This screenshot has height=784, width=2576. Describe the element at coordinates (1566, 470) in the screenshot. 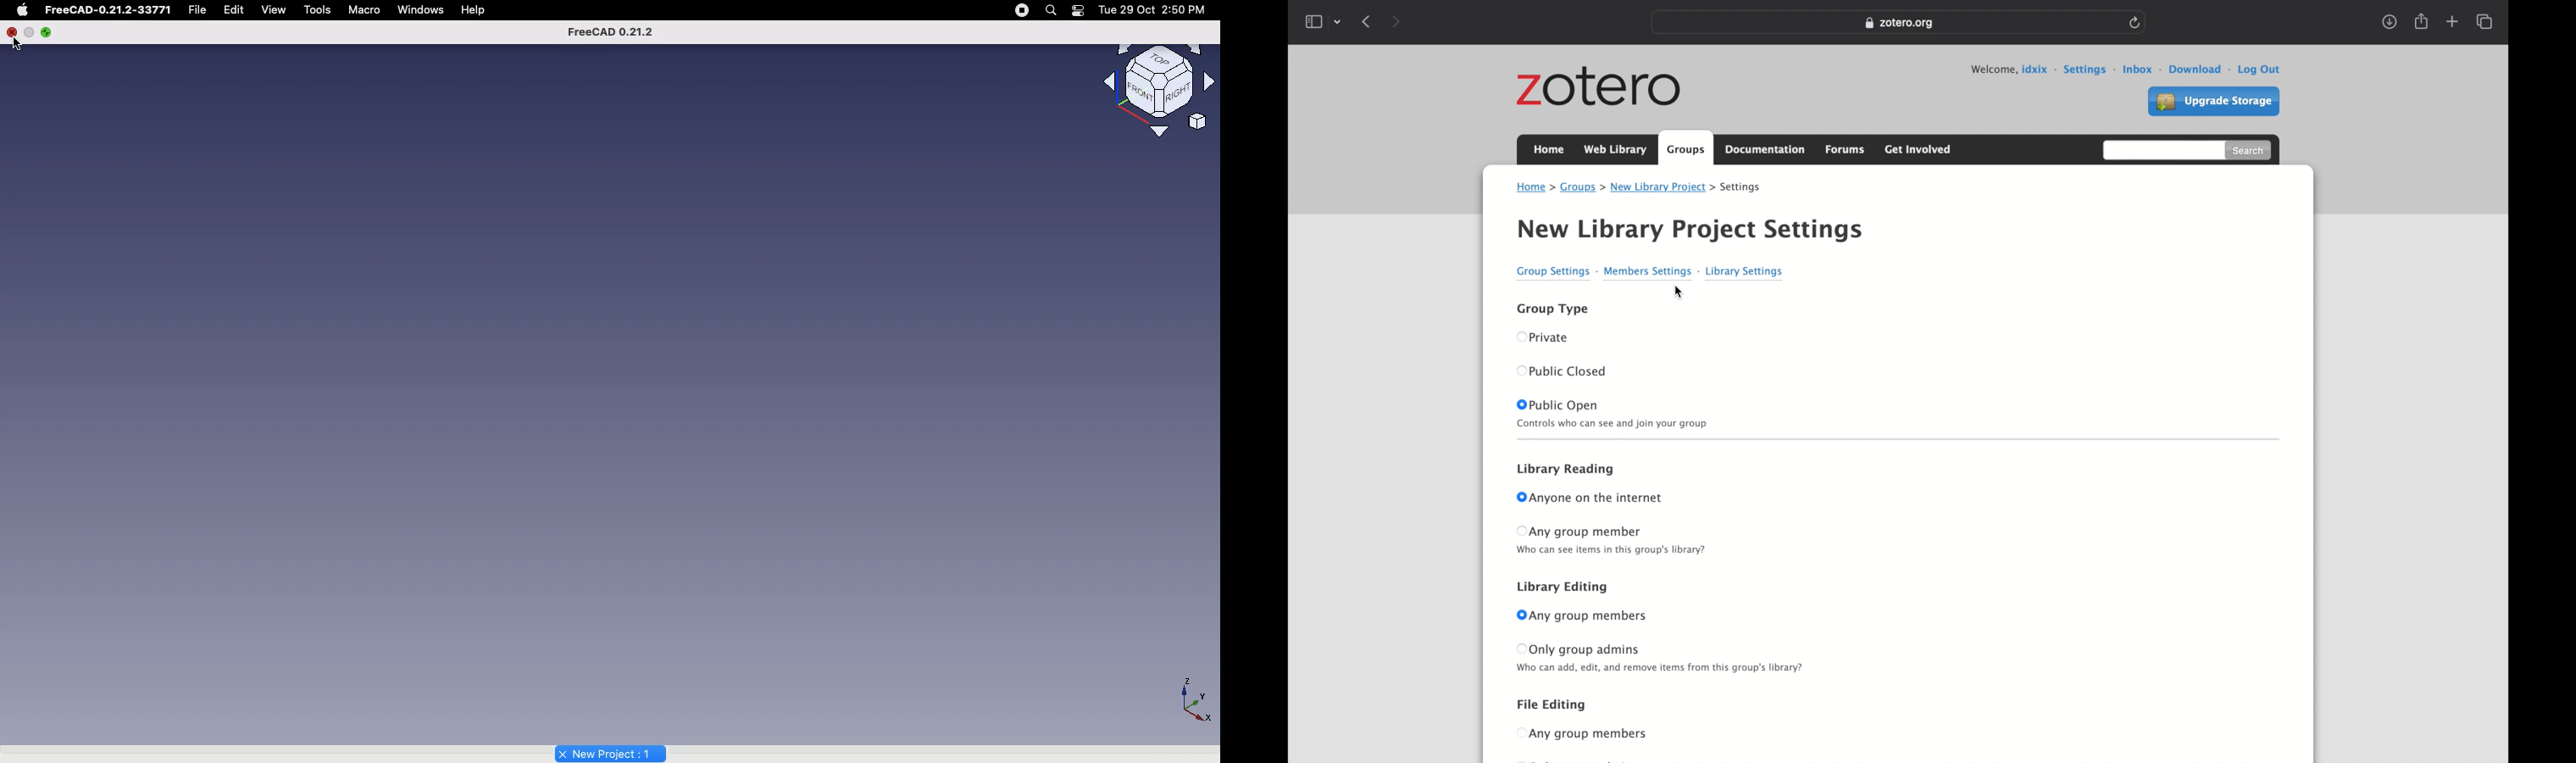

I see `library reading` at that location.